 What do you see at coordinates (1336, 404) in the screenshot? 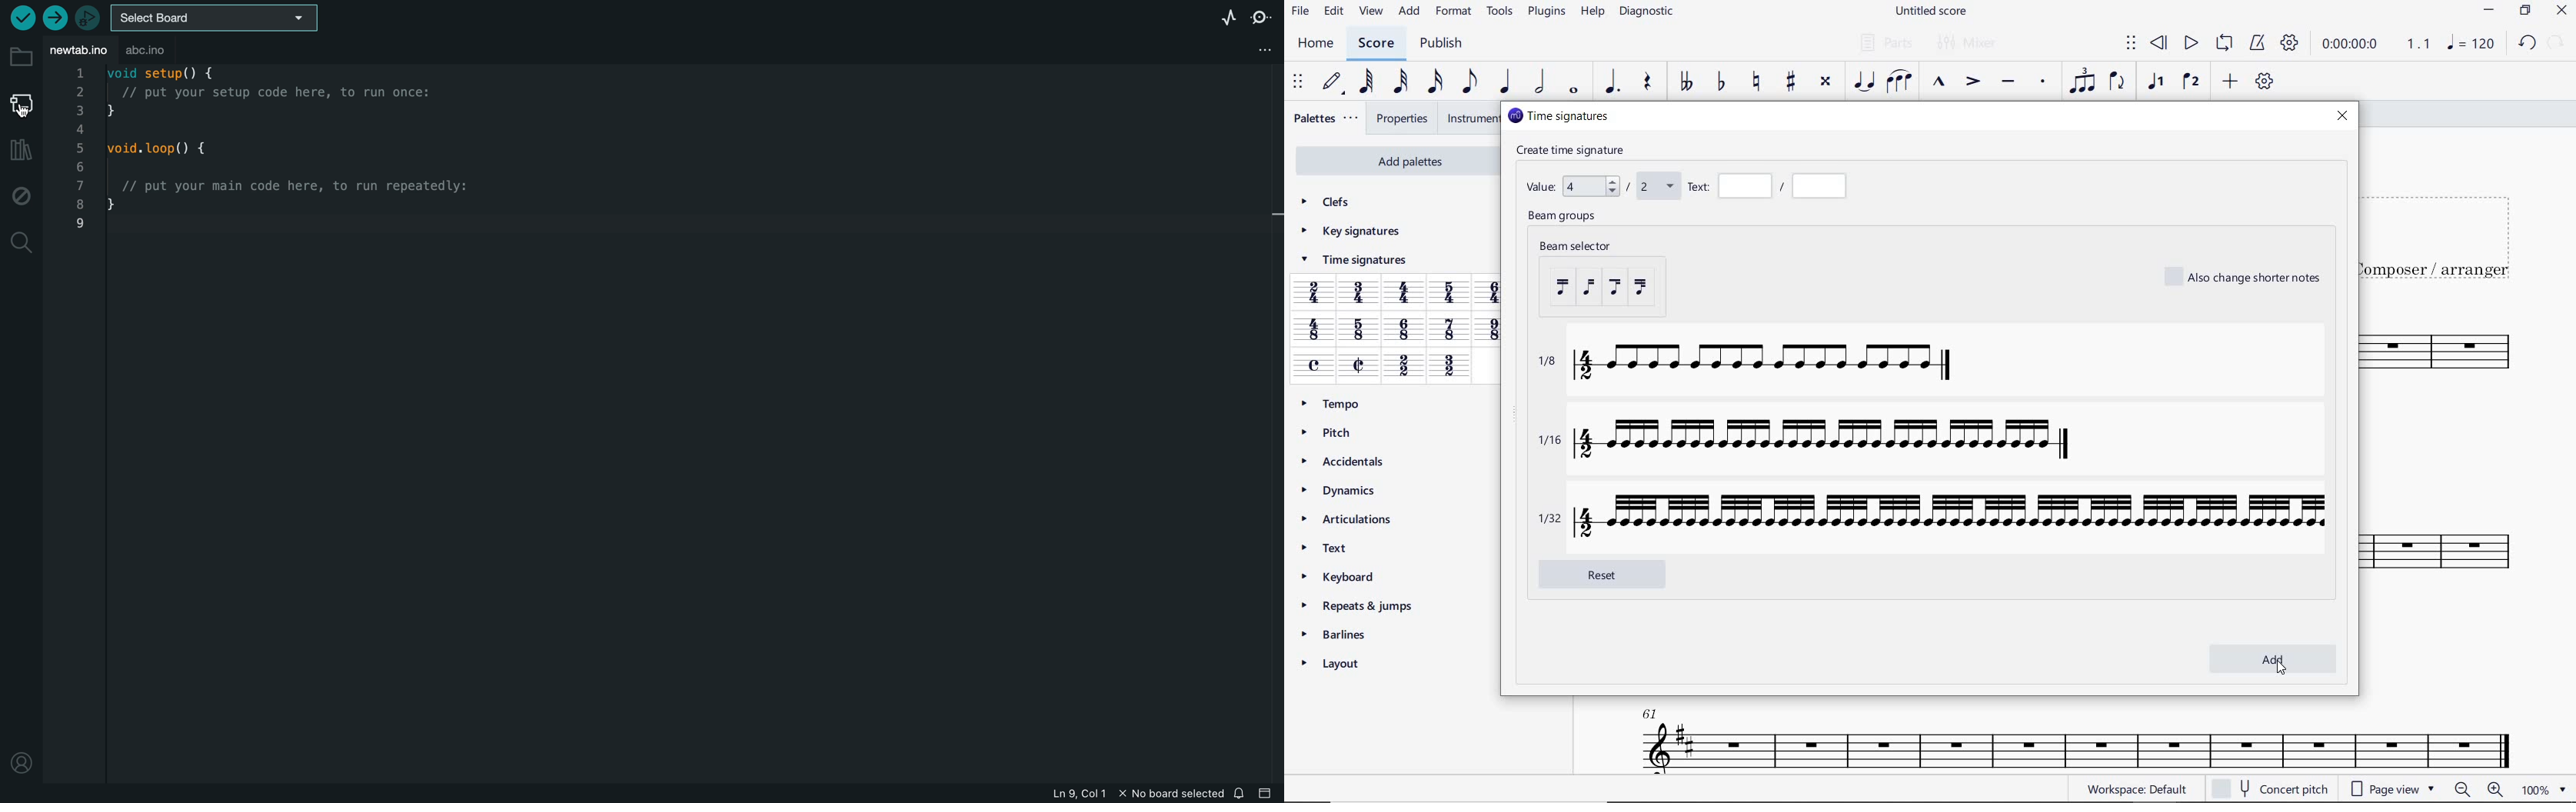
I see `TEMPO` at bounding box center [1336, 404].